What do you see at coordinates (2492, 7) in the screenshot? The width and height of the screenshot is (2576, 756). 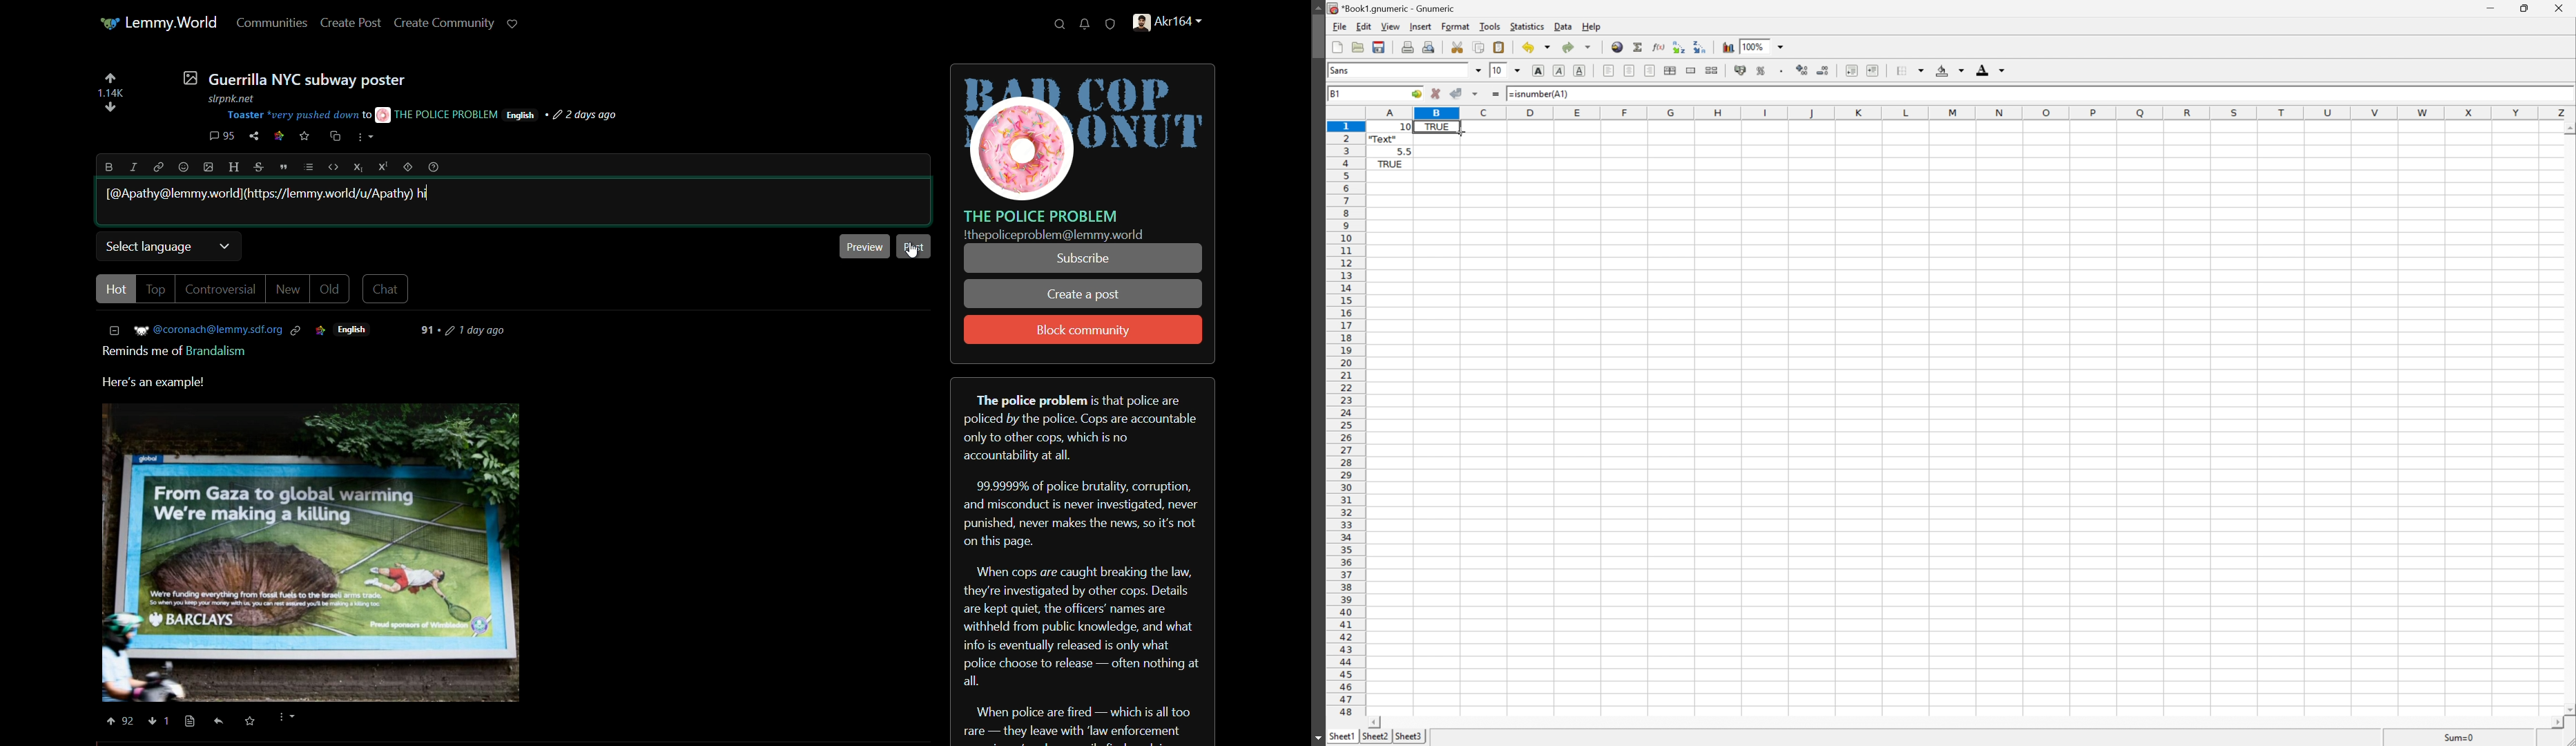 I see `Minimize` at bounding box center [2492, 7].